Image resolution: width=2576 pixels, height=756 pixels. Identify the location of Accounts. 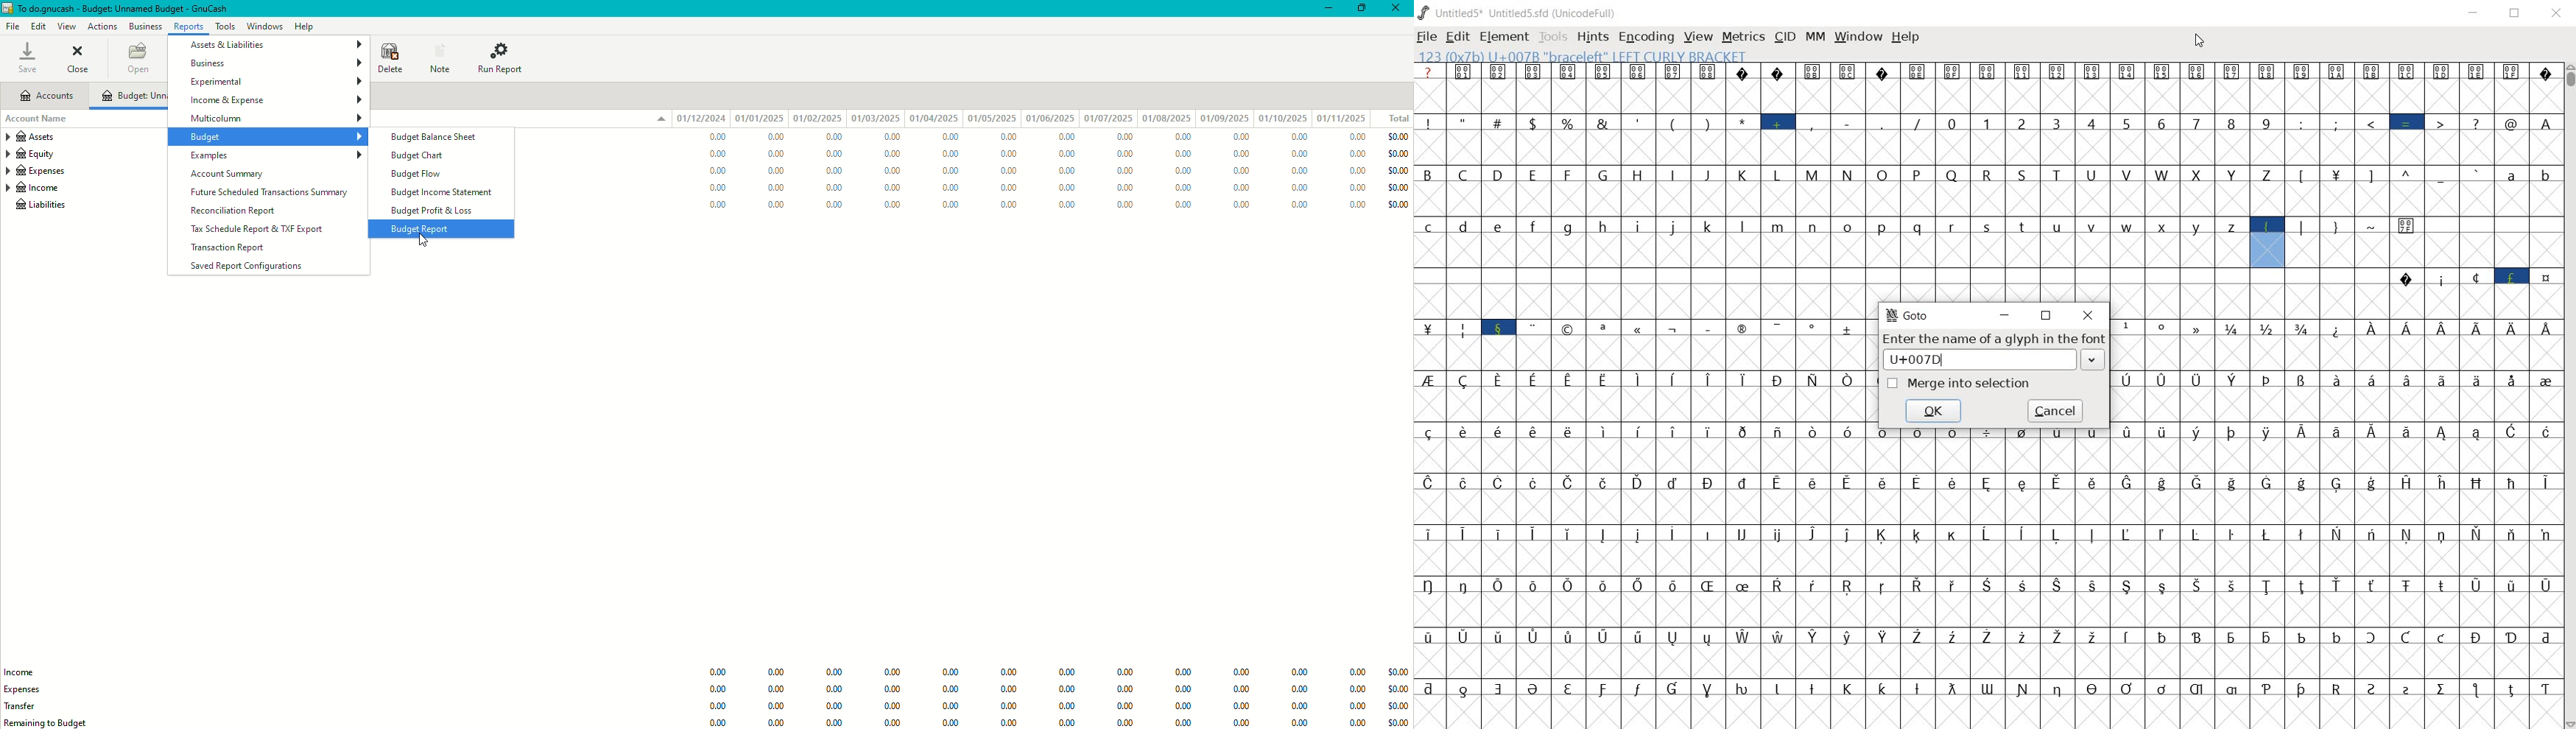
(46, 97).